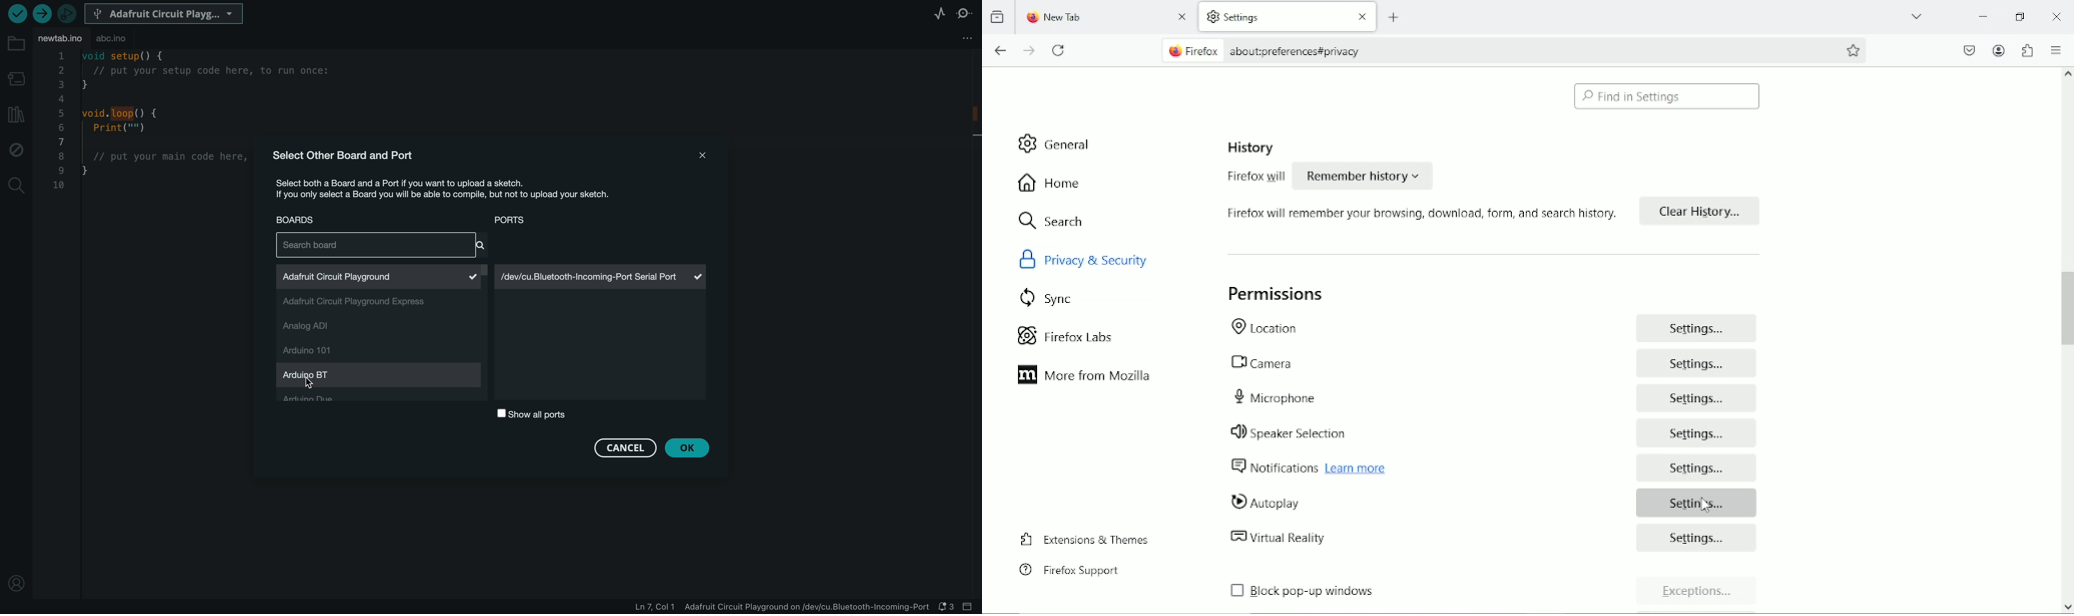  What do you see at coordinates (1052, 220) in the screenshot?
I see `search` at bounding box center [1052, 220].